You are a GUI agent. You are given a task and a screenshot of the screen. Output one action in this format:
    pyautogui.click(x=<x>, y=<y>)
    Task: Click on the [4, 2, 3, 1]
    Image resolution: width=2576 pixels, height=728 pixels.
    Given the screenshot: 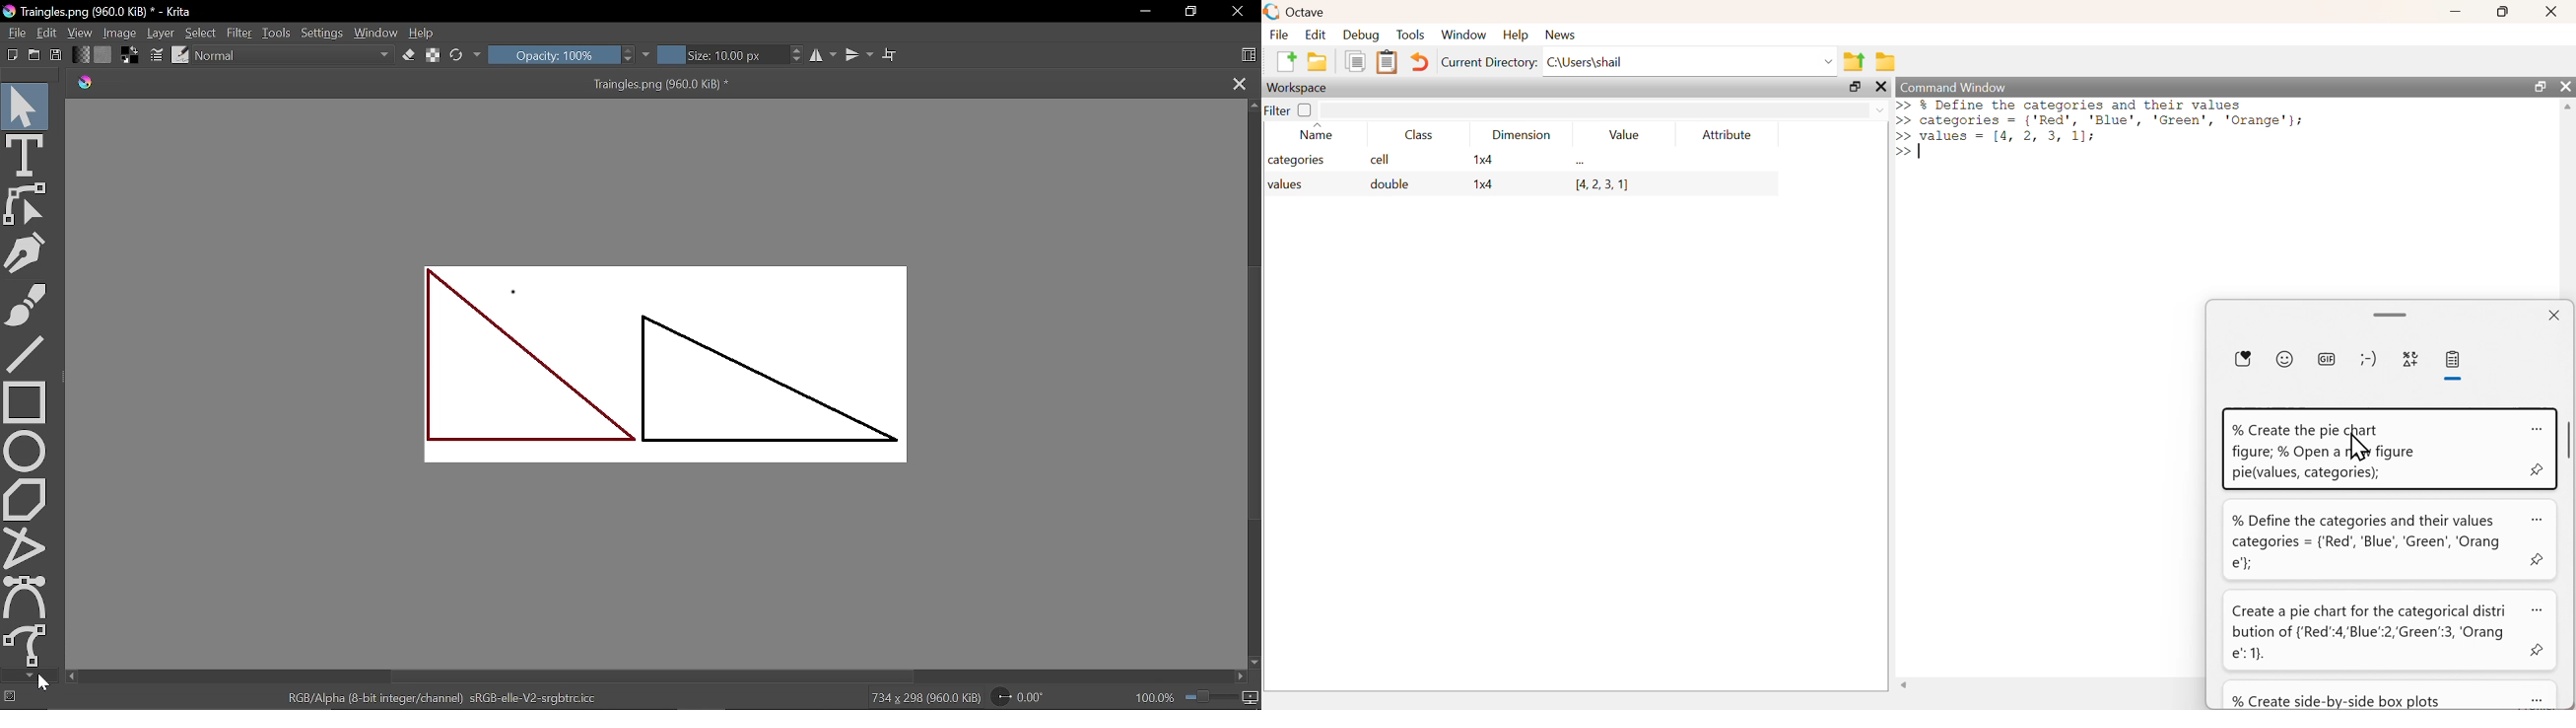 What is the action you would take?
    pyautogui.click(x=1601, y=185)
    